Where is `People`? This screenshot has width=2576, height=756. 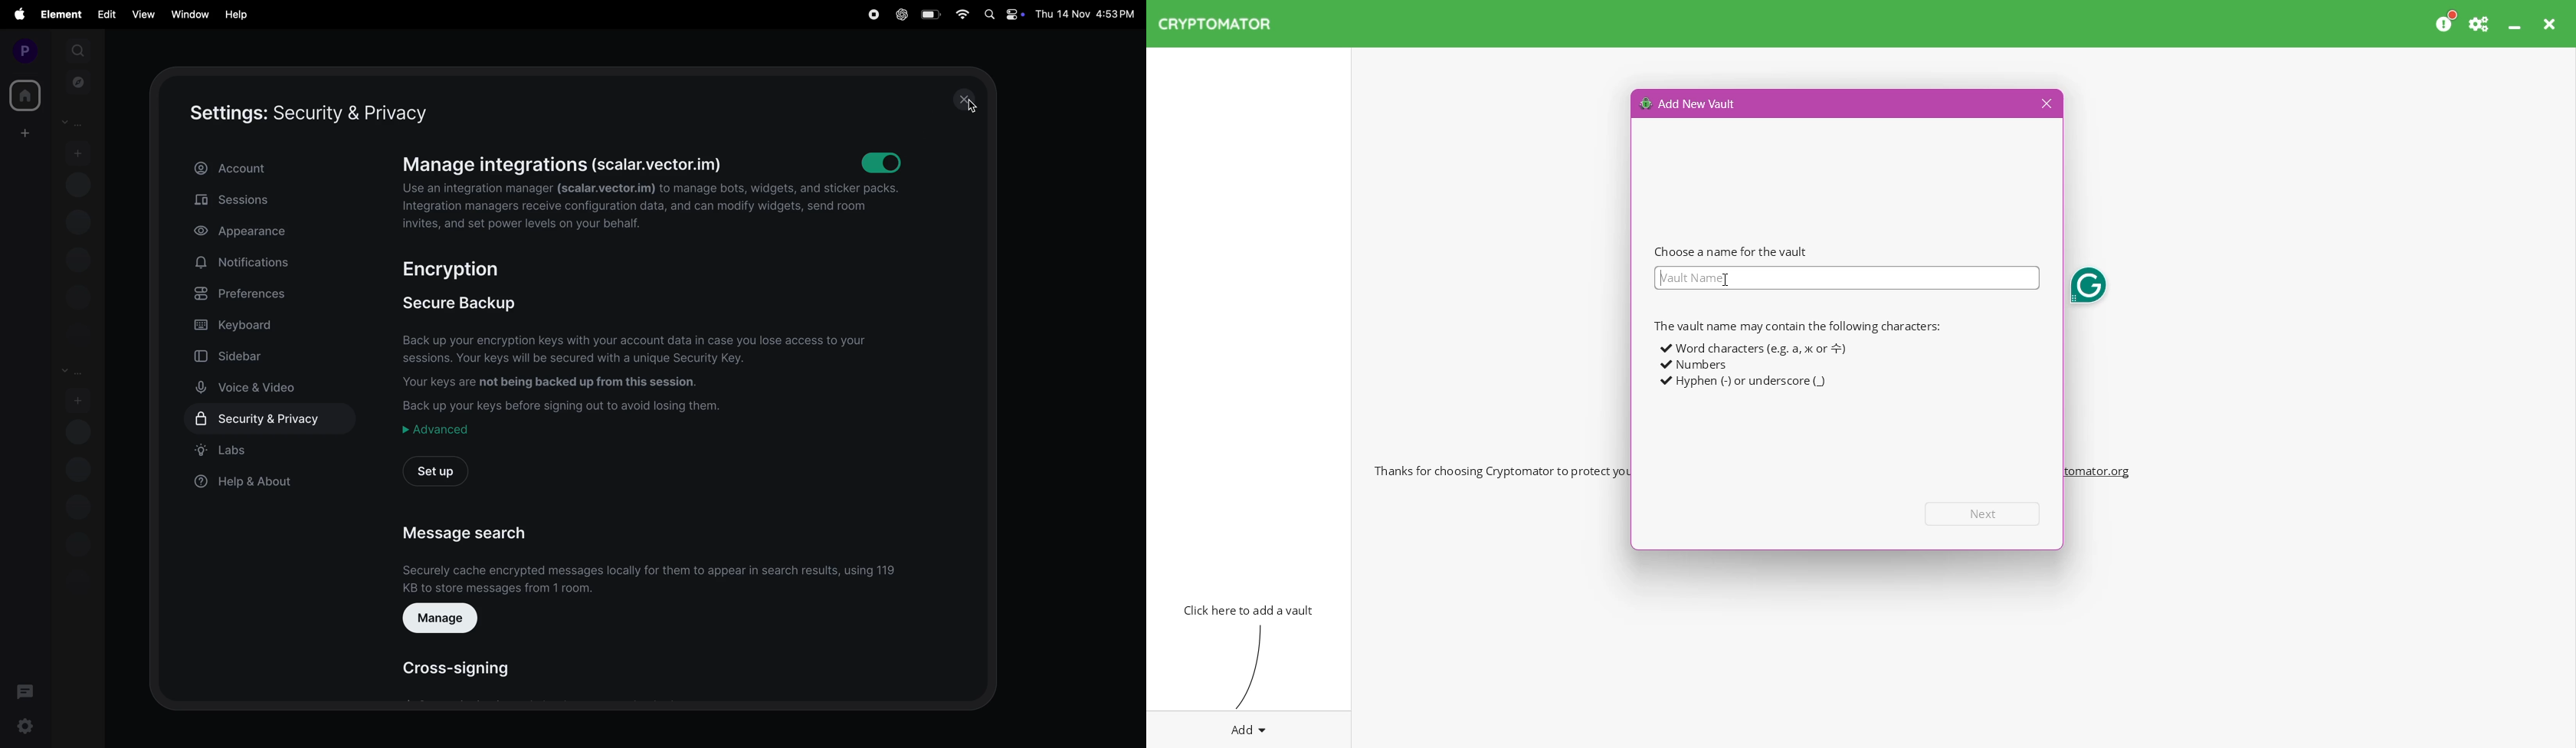
People is located at coordinates (75, 124).